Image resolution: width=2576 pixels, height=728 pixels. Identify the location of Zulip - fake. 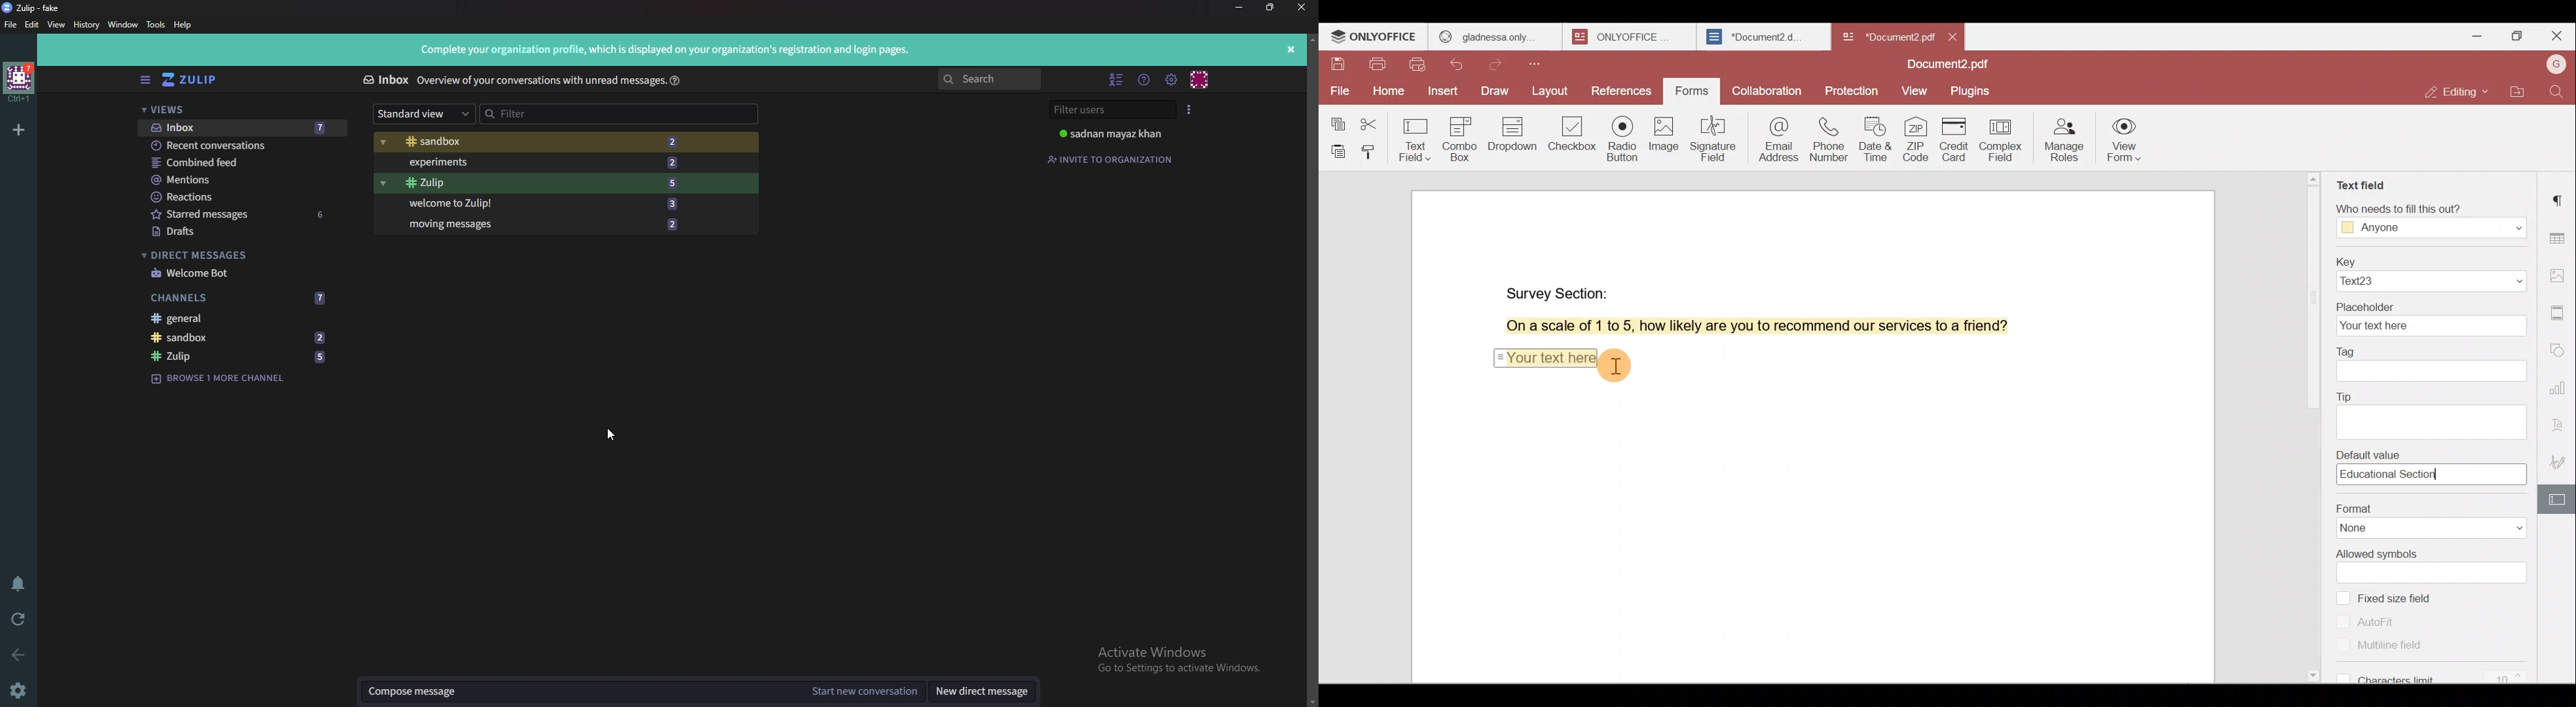
(35, 8).